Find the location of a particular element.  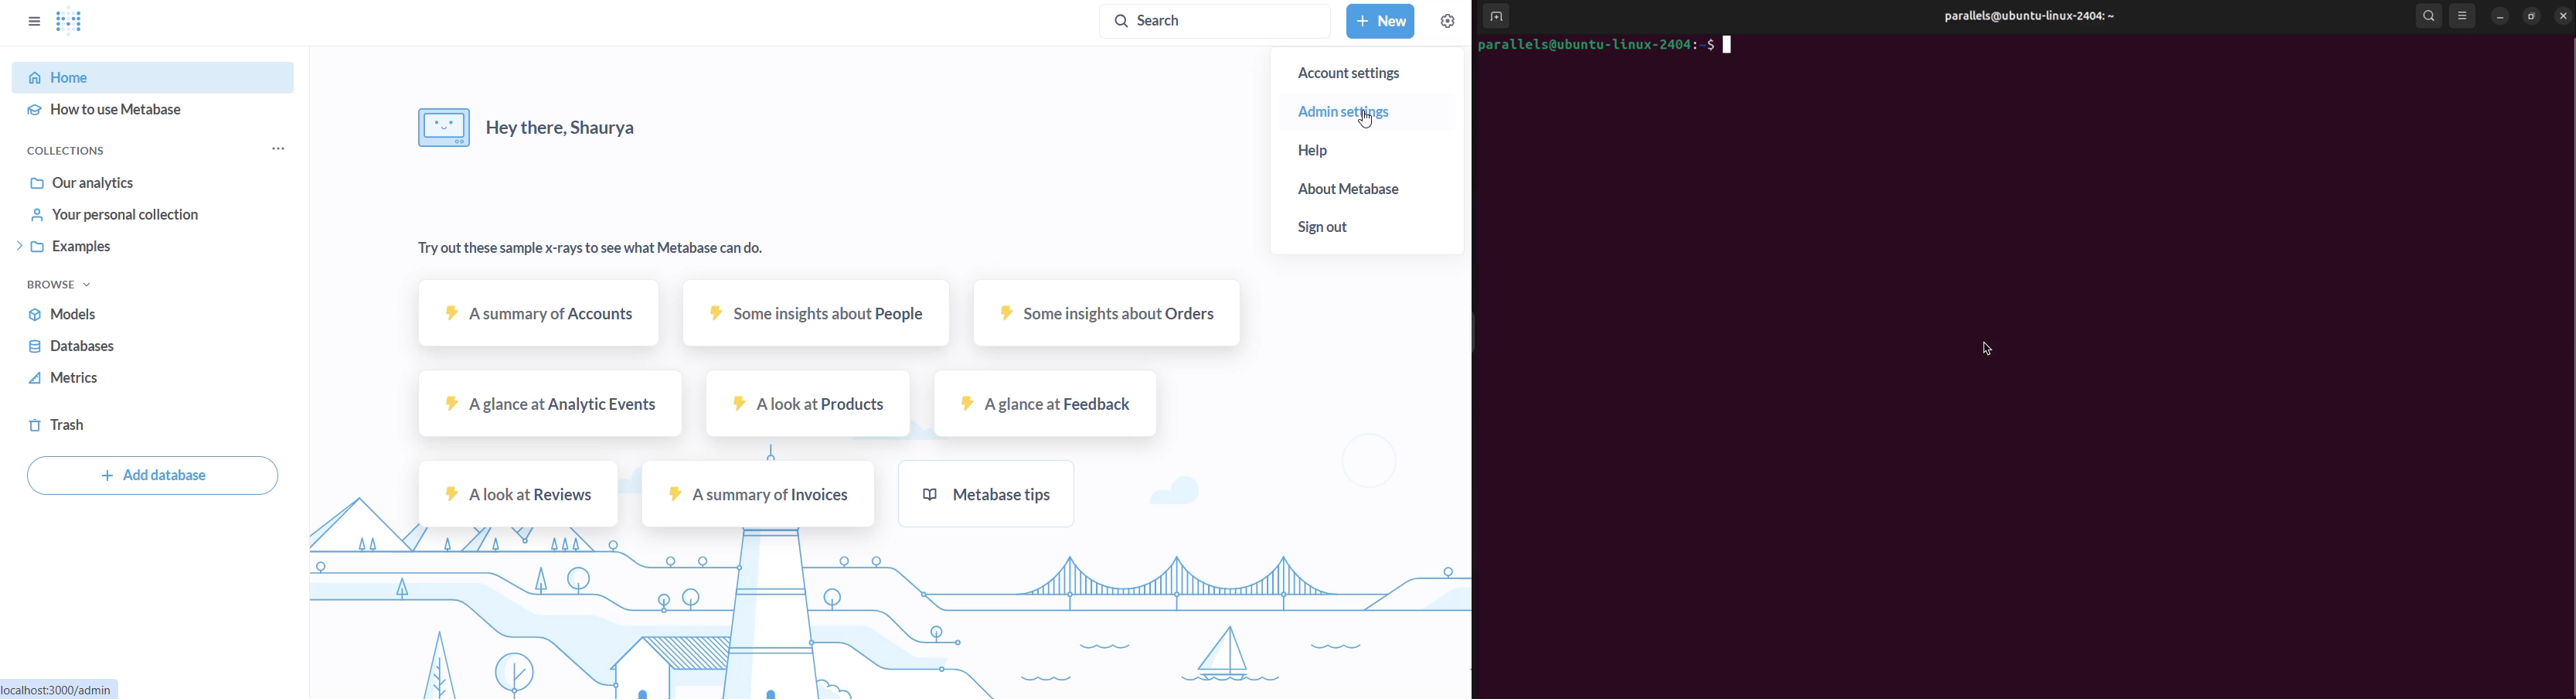

¥ Alook at Products is located at coordinates (812, 404).